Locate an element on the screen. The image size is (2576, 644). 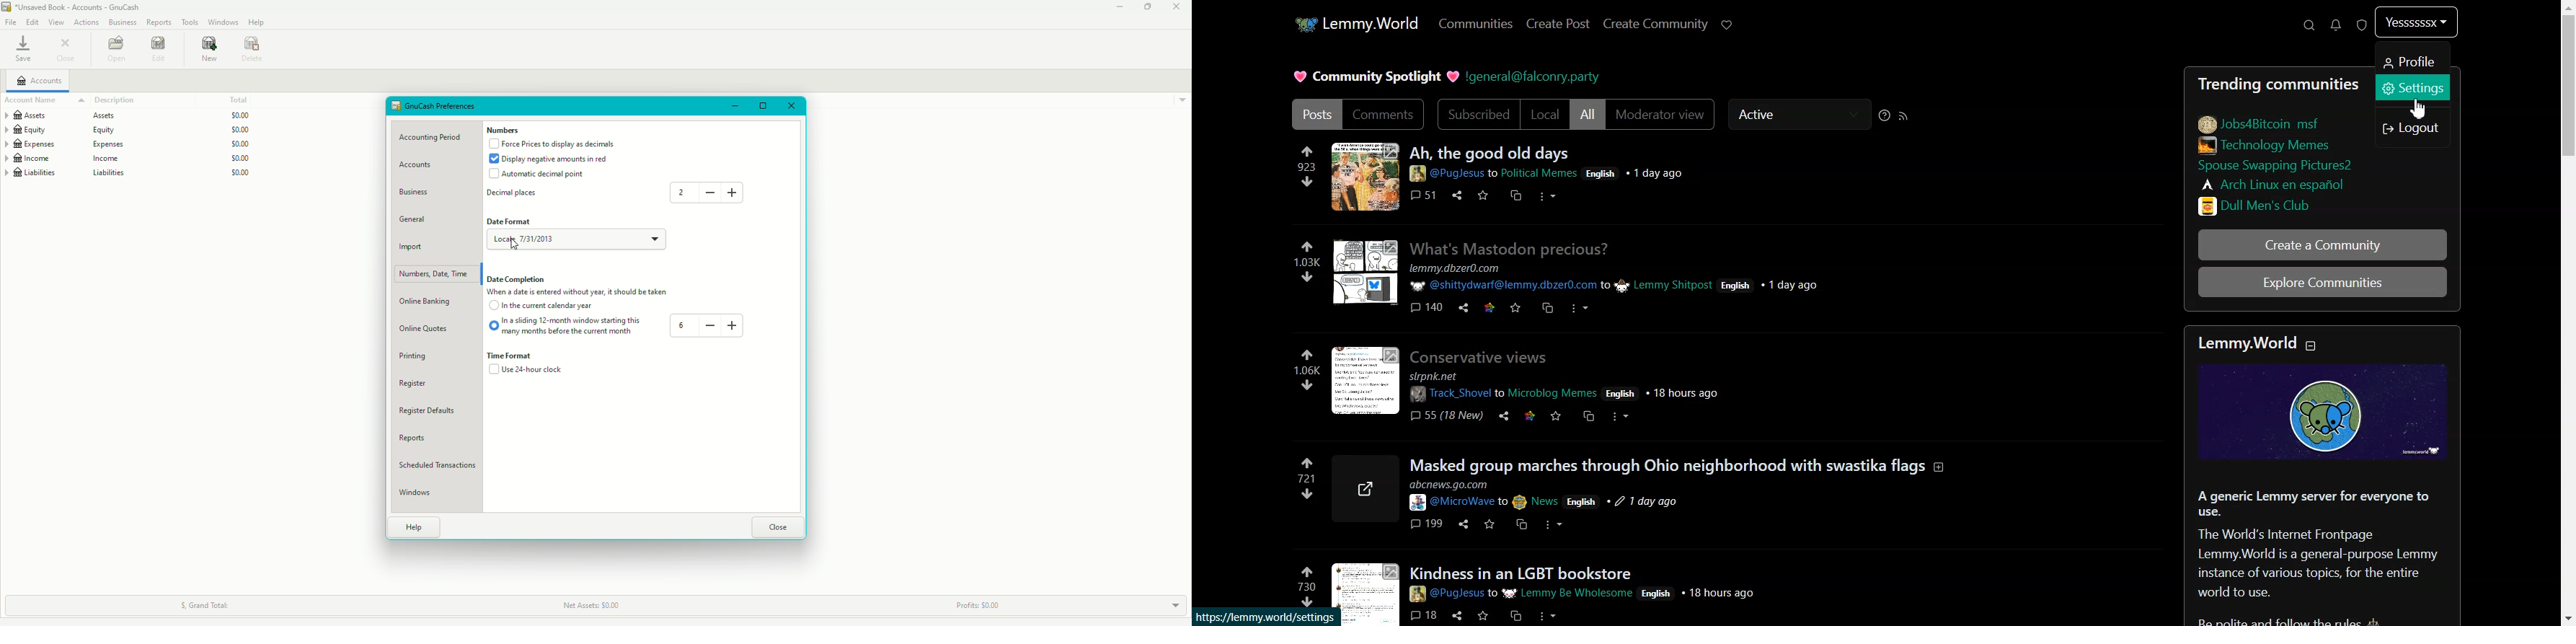
post details is located at coordinates (1570, 384).